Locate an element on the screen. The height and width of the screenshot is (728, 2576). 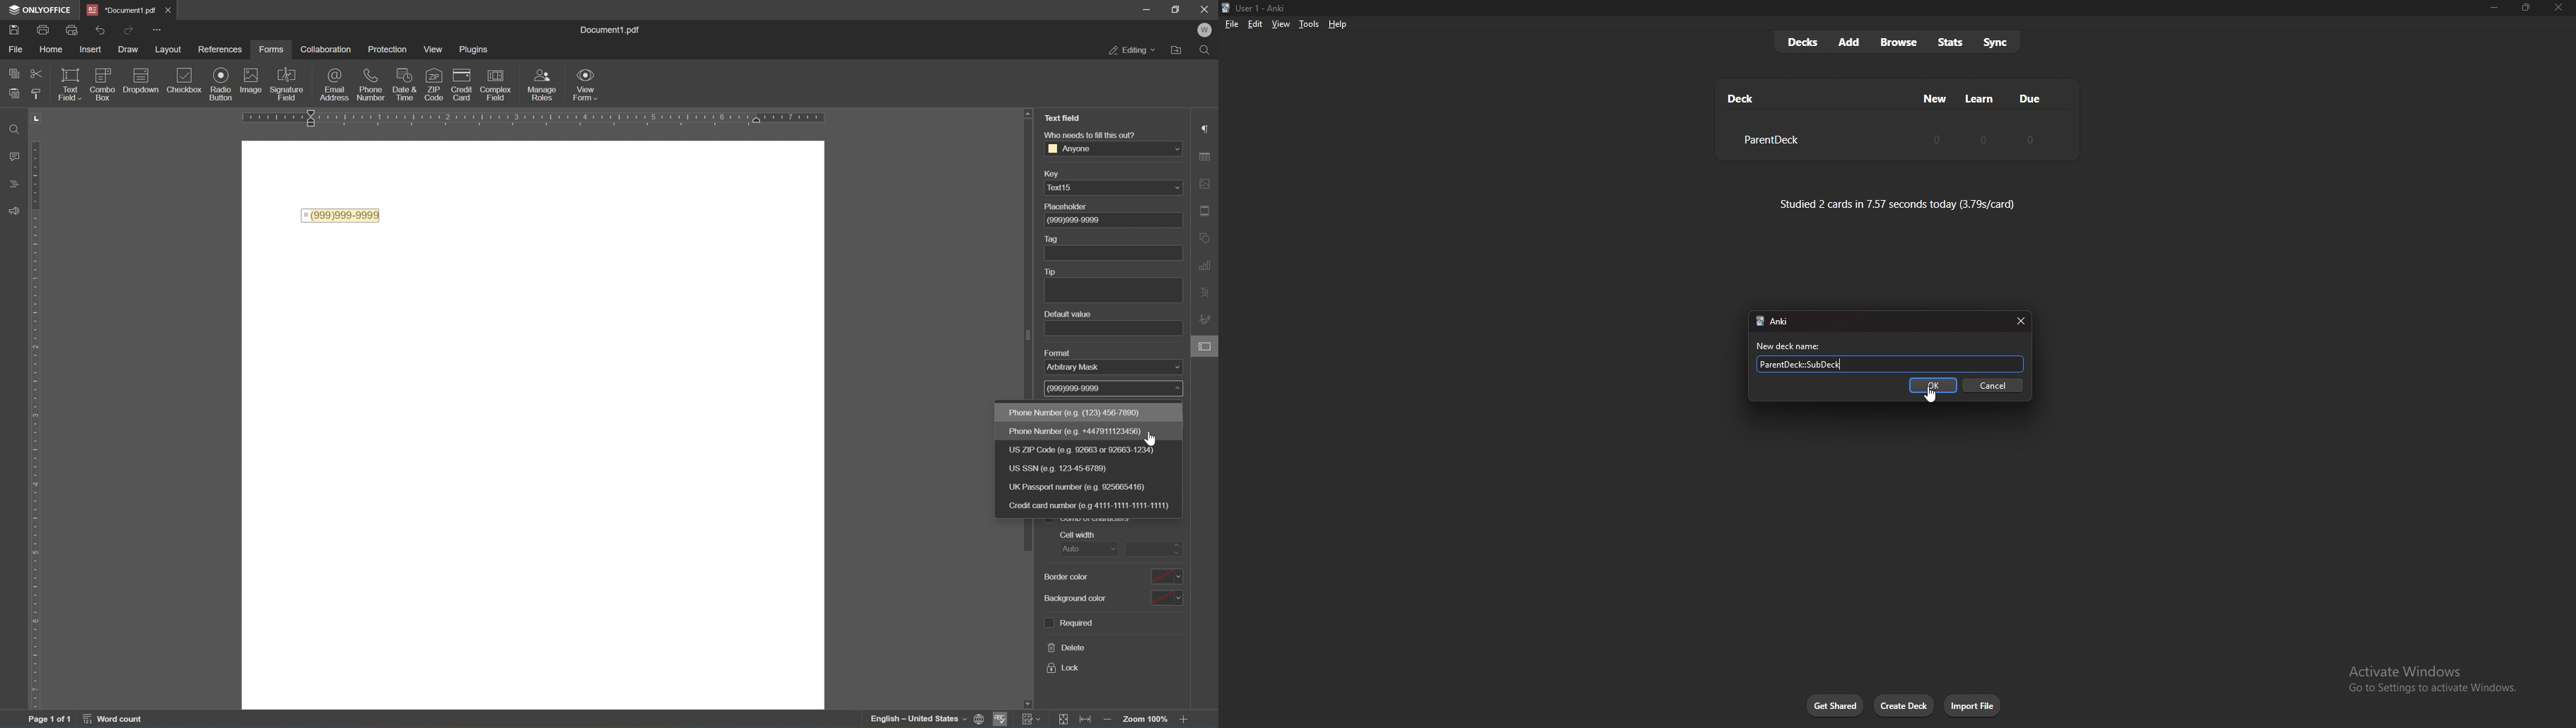
ParentDeck::SubDeck is located at coordinates (1892, 364).